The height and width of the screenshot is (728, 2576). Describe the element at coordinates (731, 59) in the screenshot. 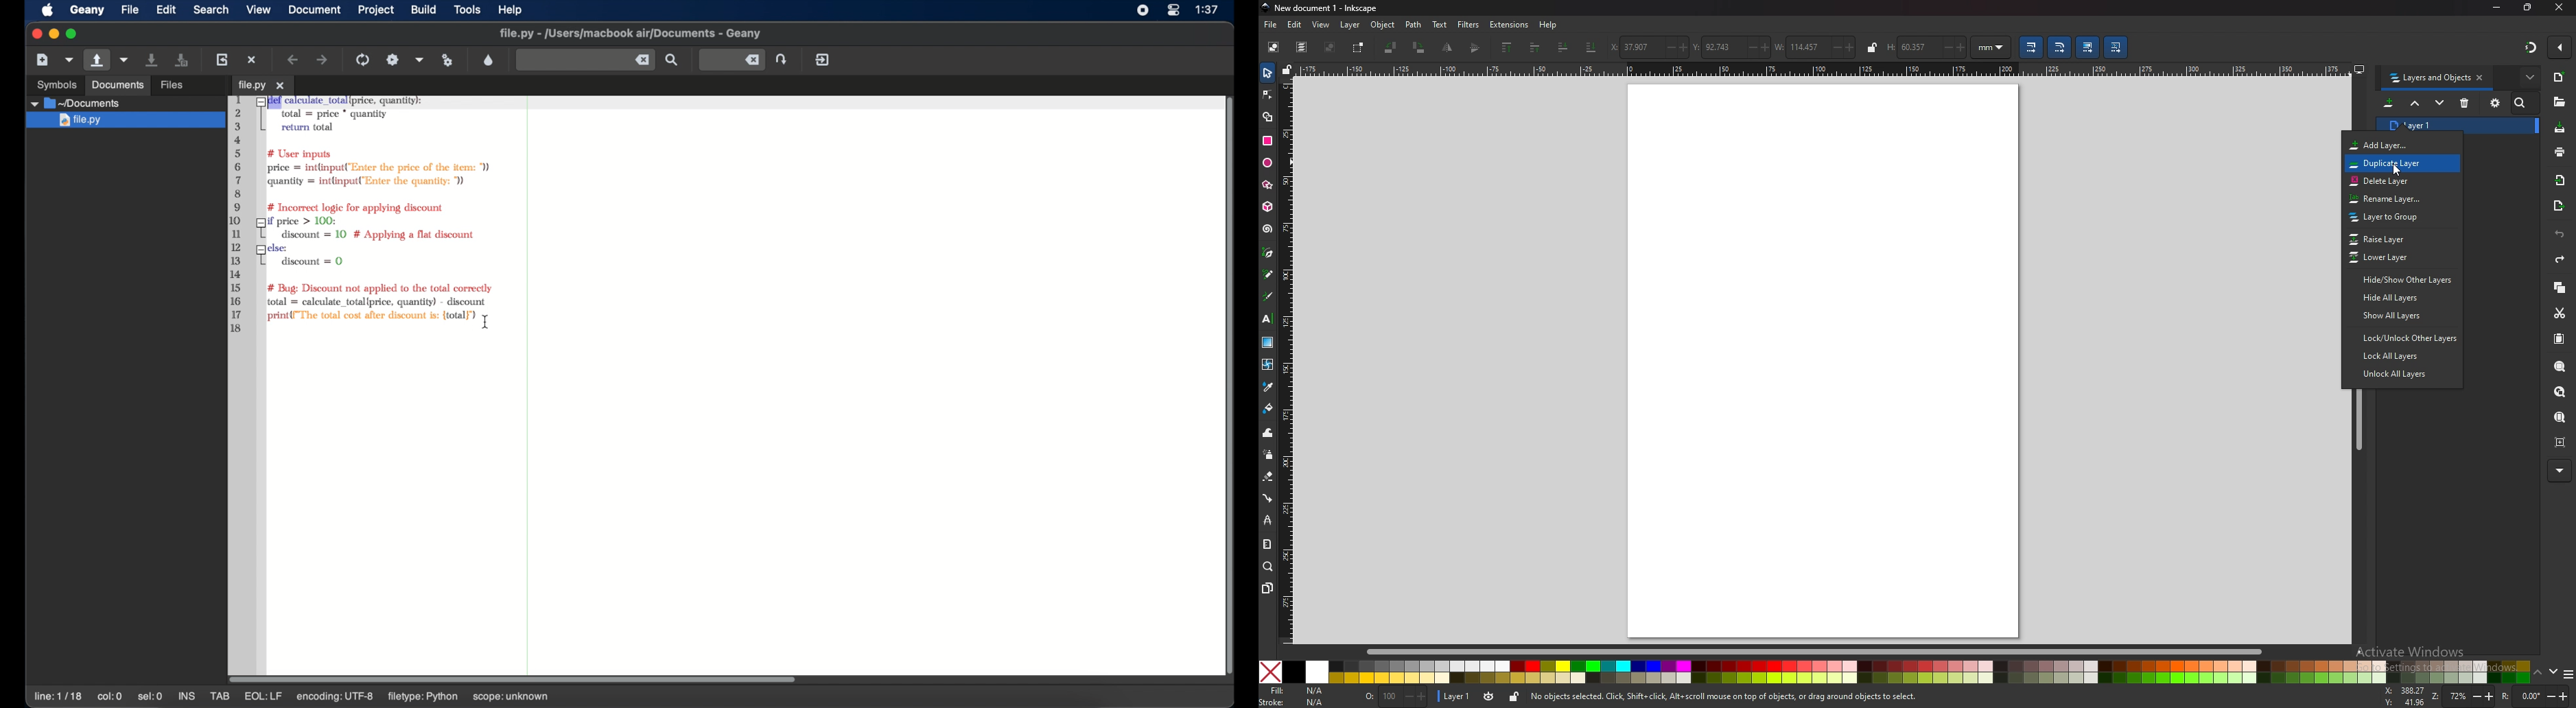

I see `jump to the entered line number` at that location.